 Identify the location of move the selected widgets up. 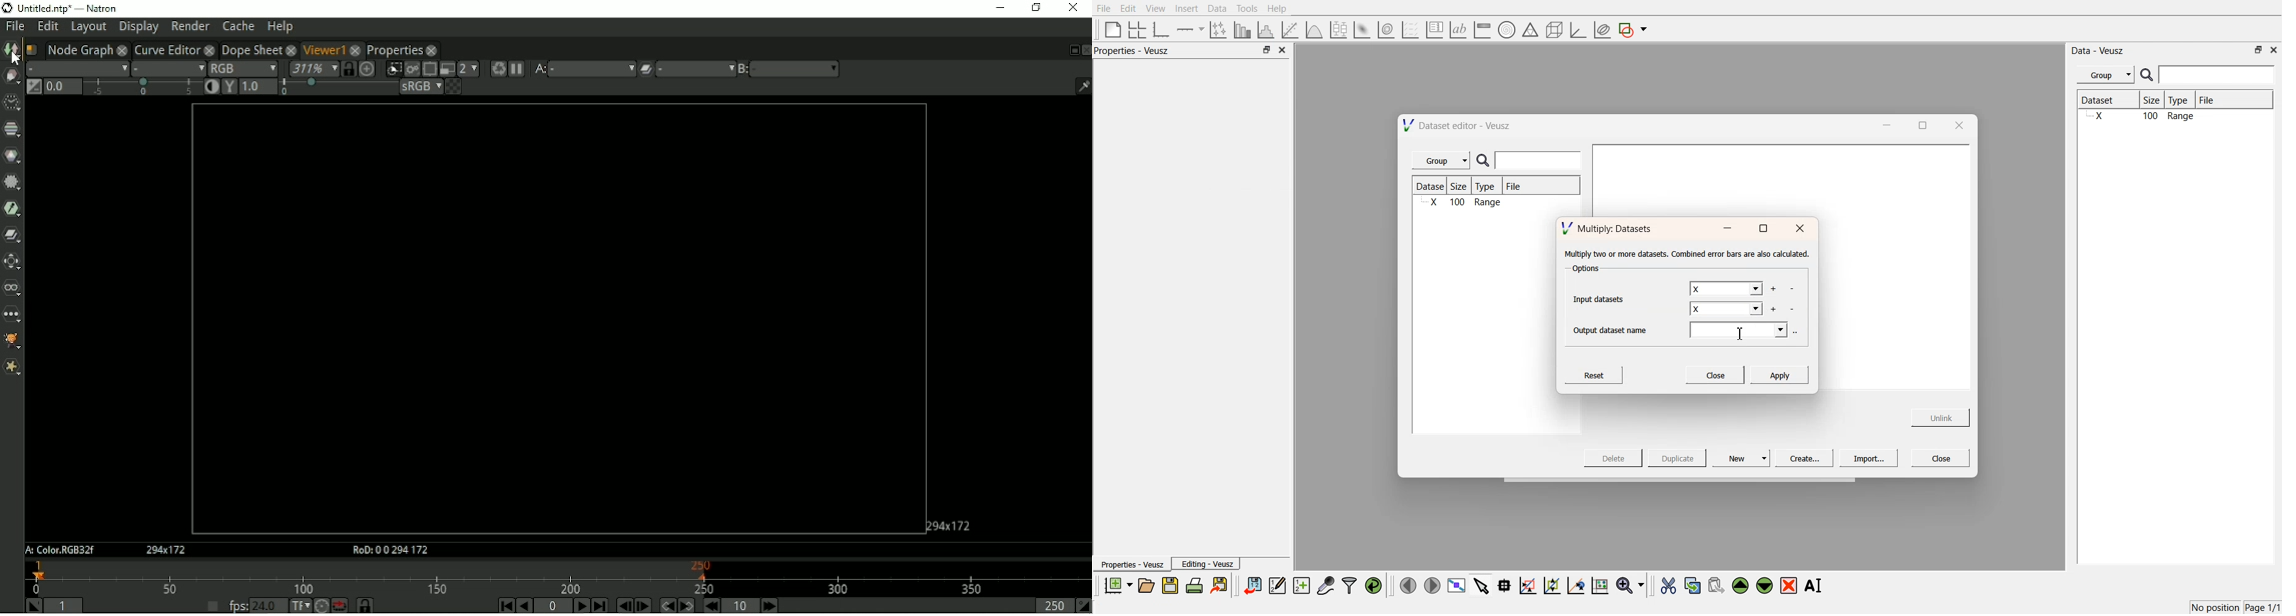
(1742, 586).